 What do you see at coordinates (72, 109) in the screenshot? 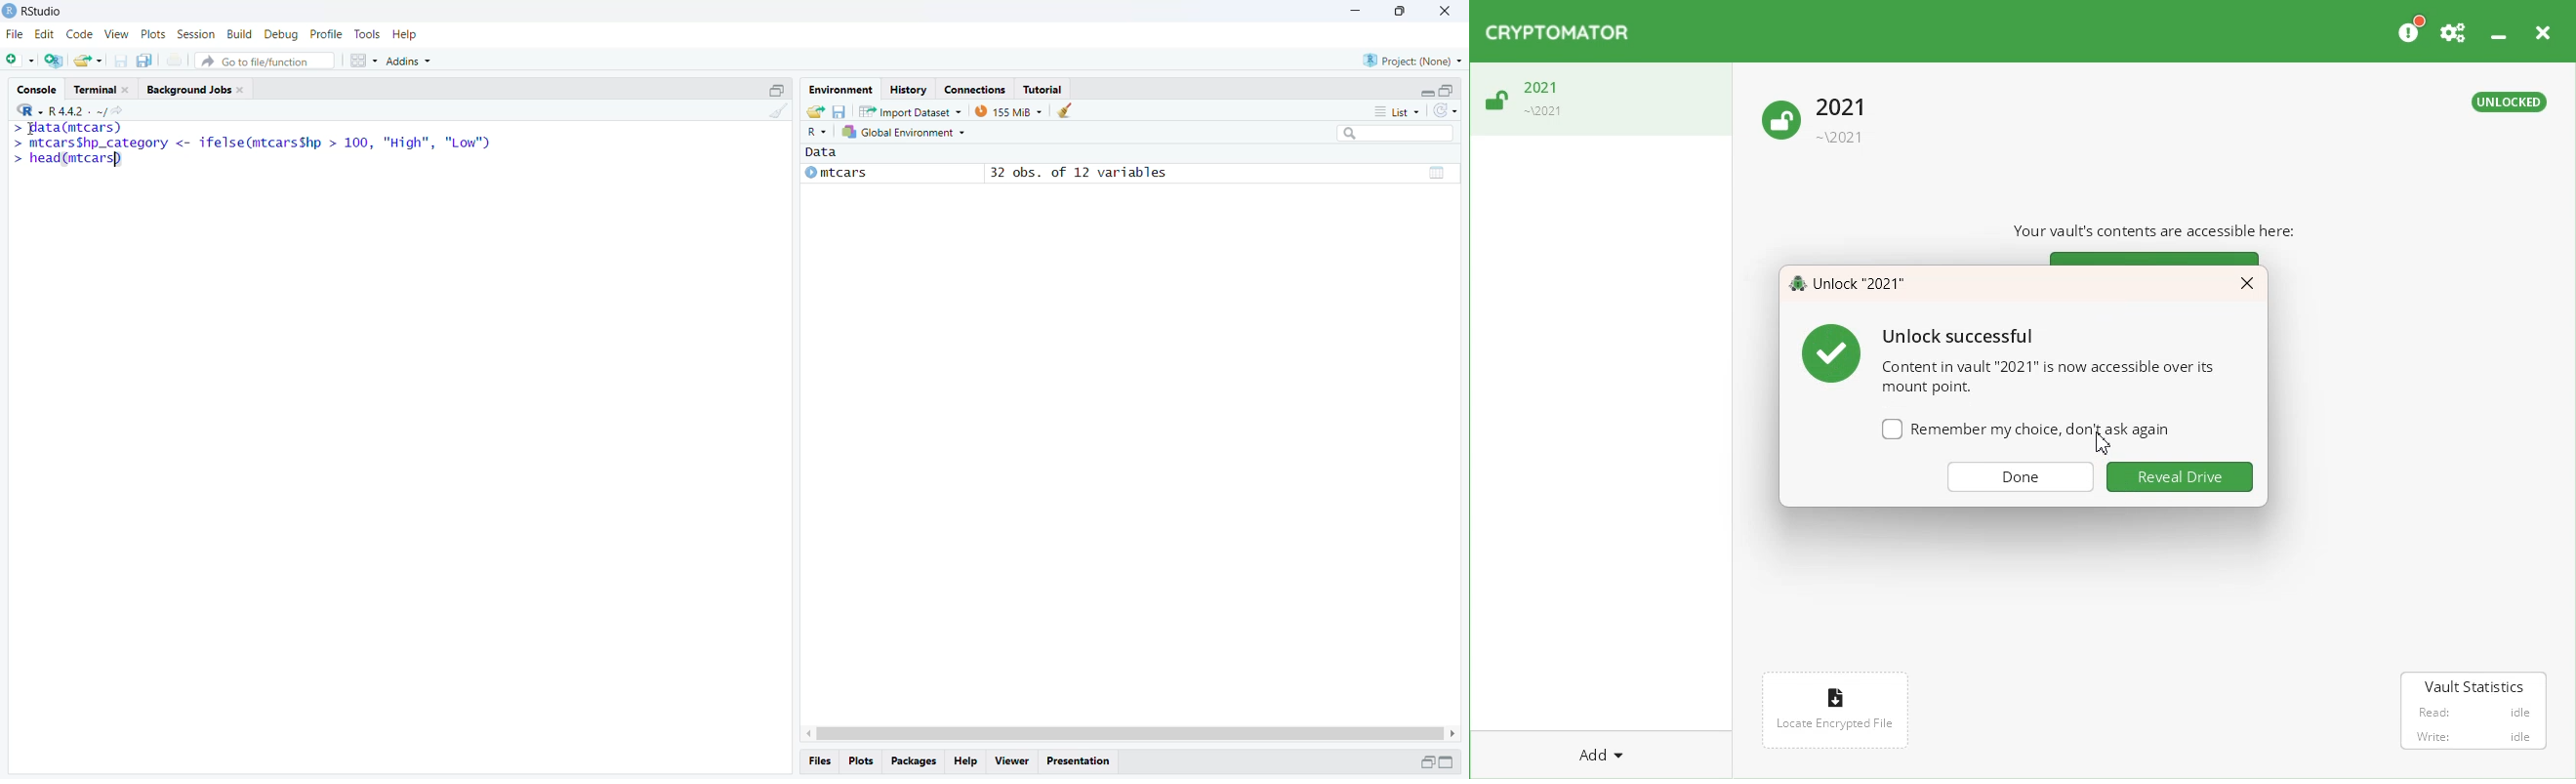
I see `R.4.4.2~/` at bounding box center [72, 109].